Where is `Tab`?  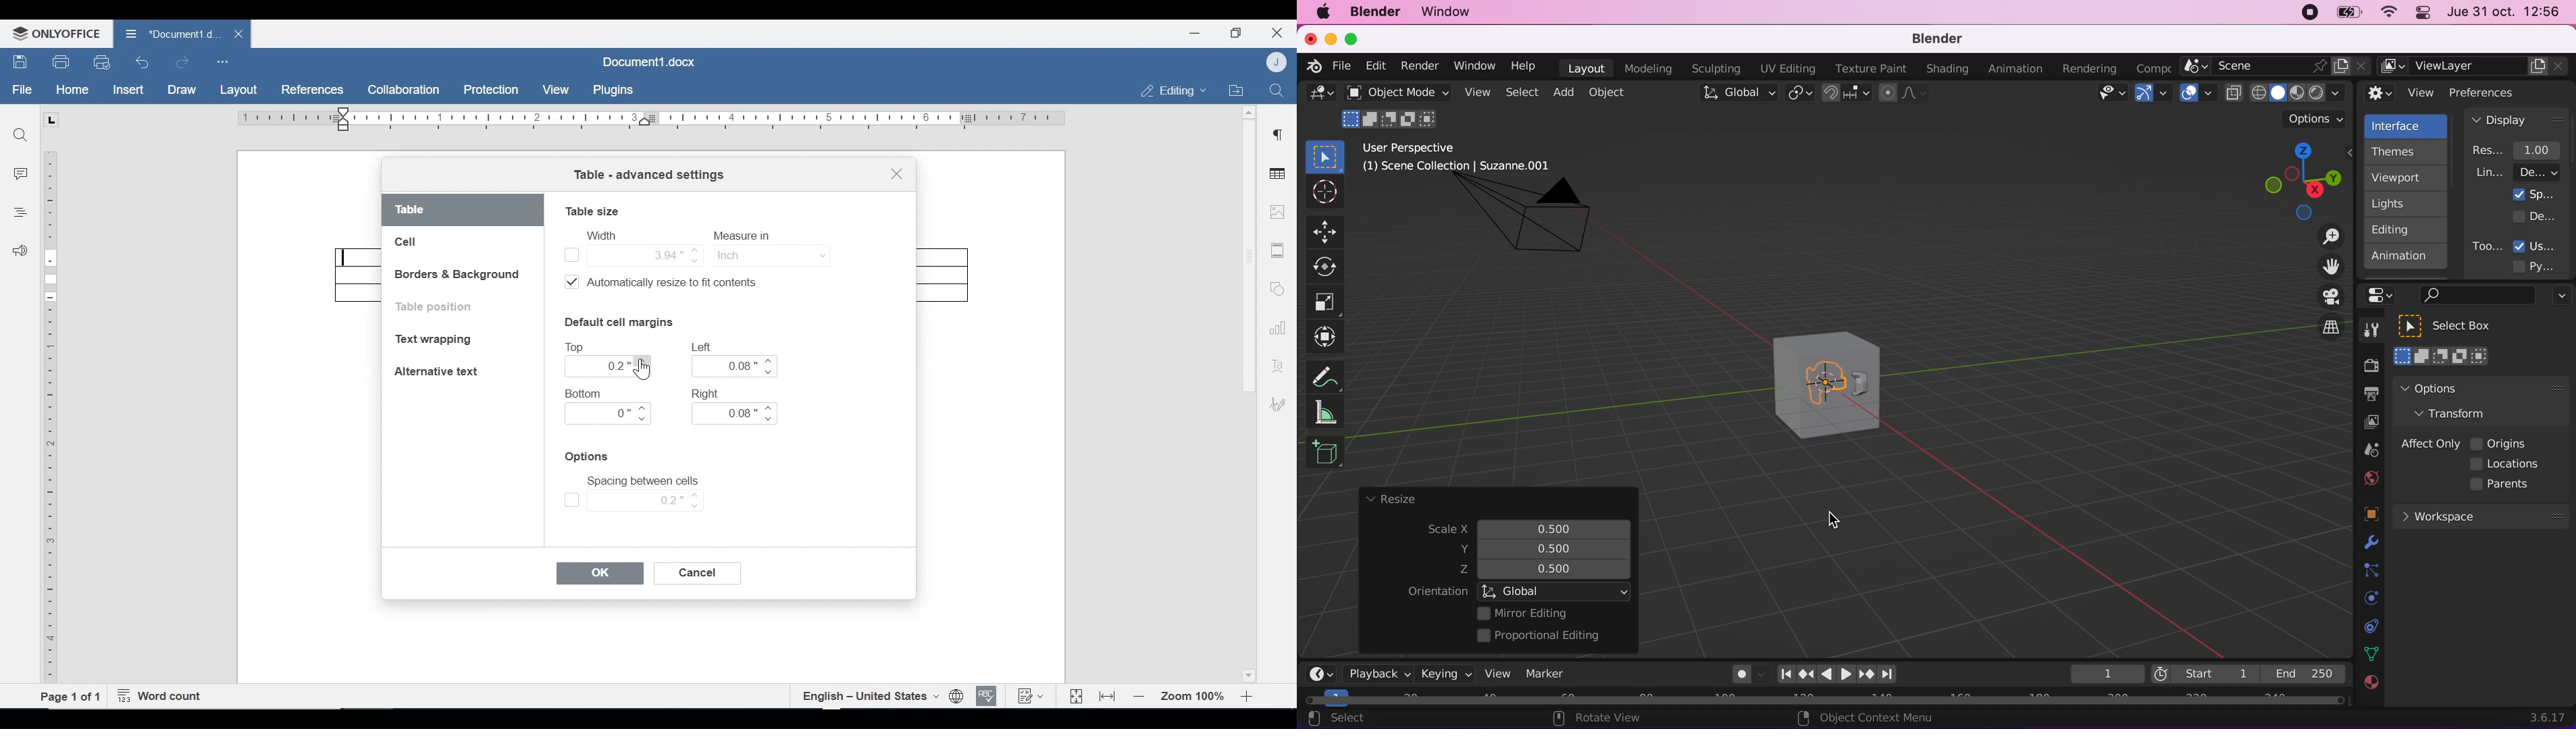
Tab is located at coordinates (51, 119).